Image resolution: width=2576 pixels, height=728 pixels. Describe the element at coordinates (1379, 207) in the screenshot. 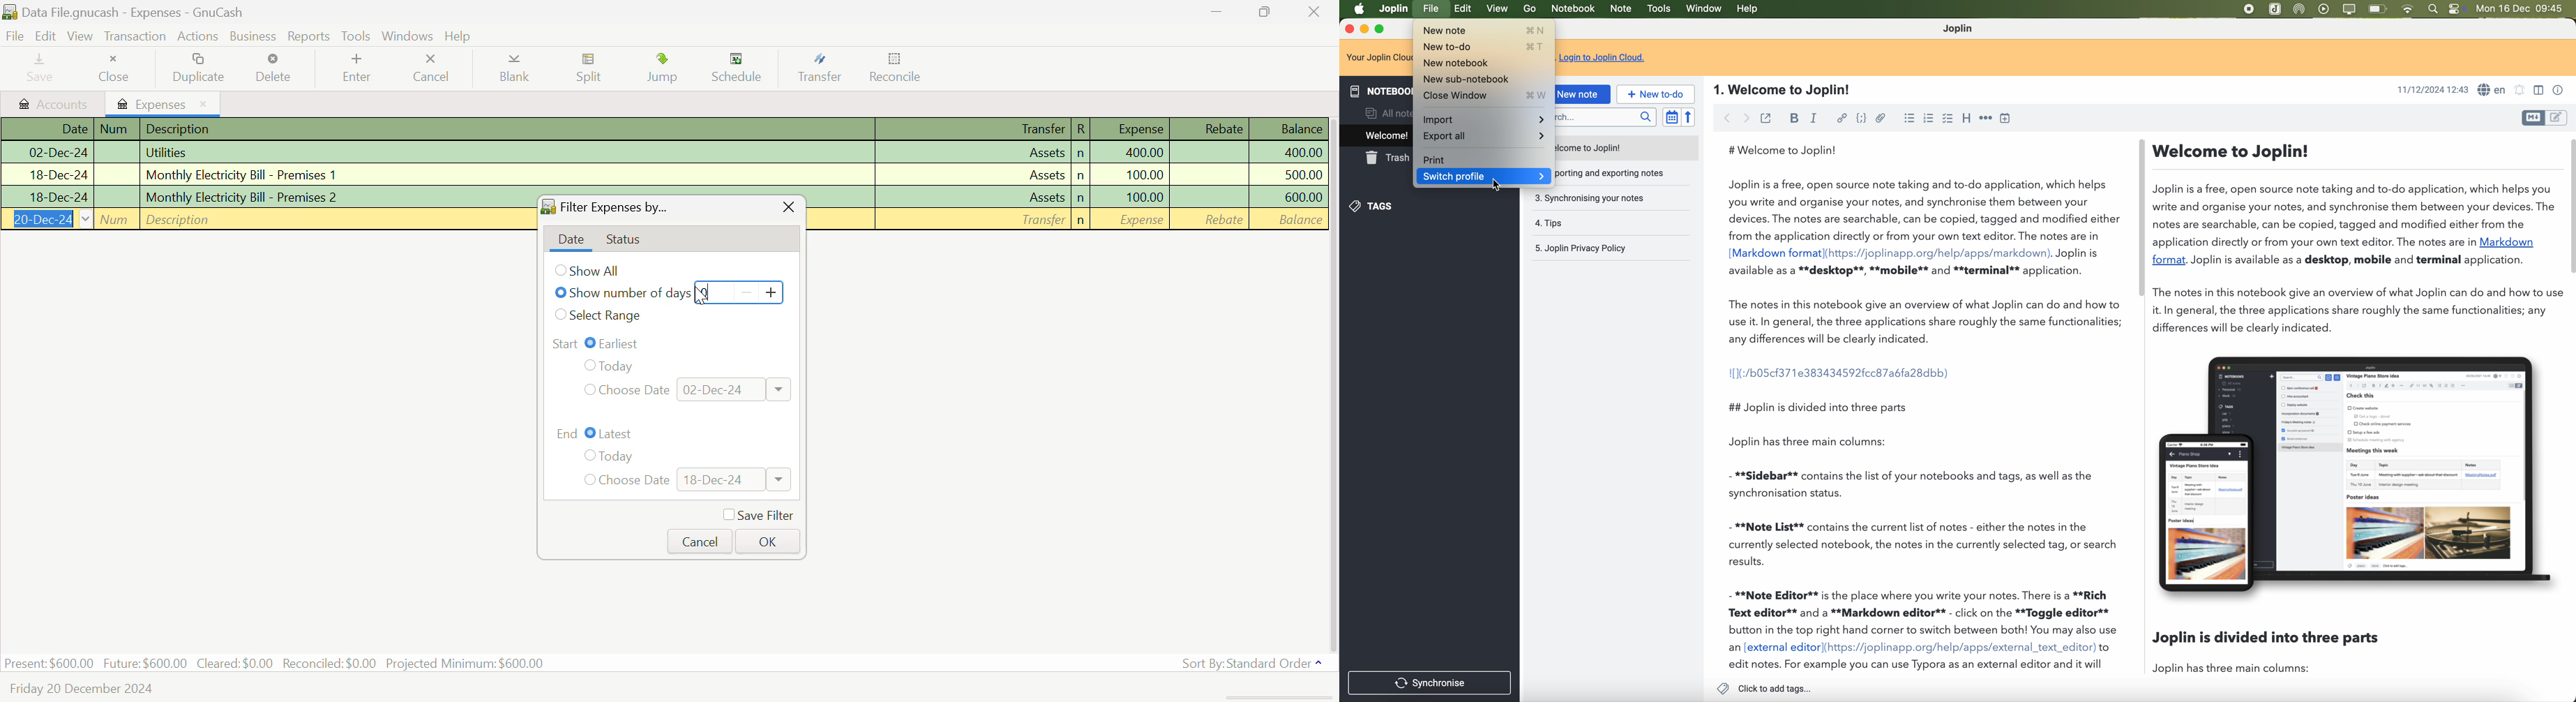

I see `tags` at that location.